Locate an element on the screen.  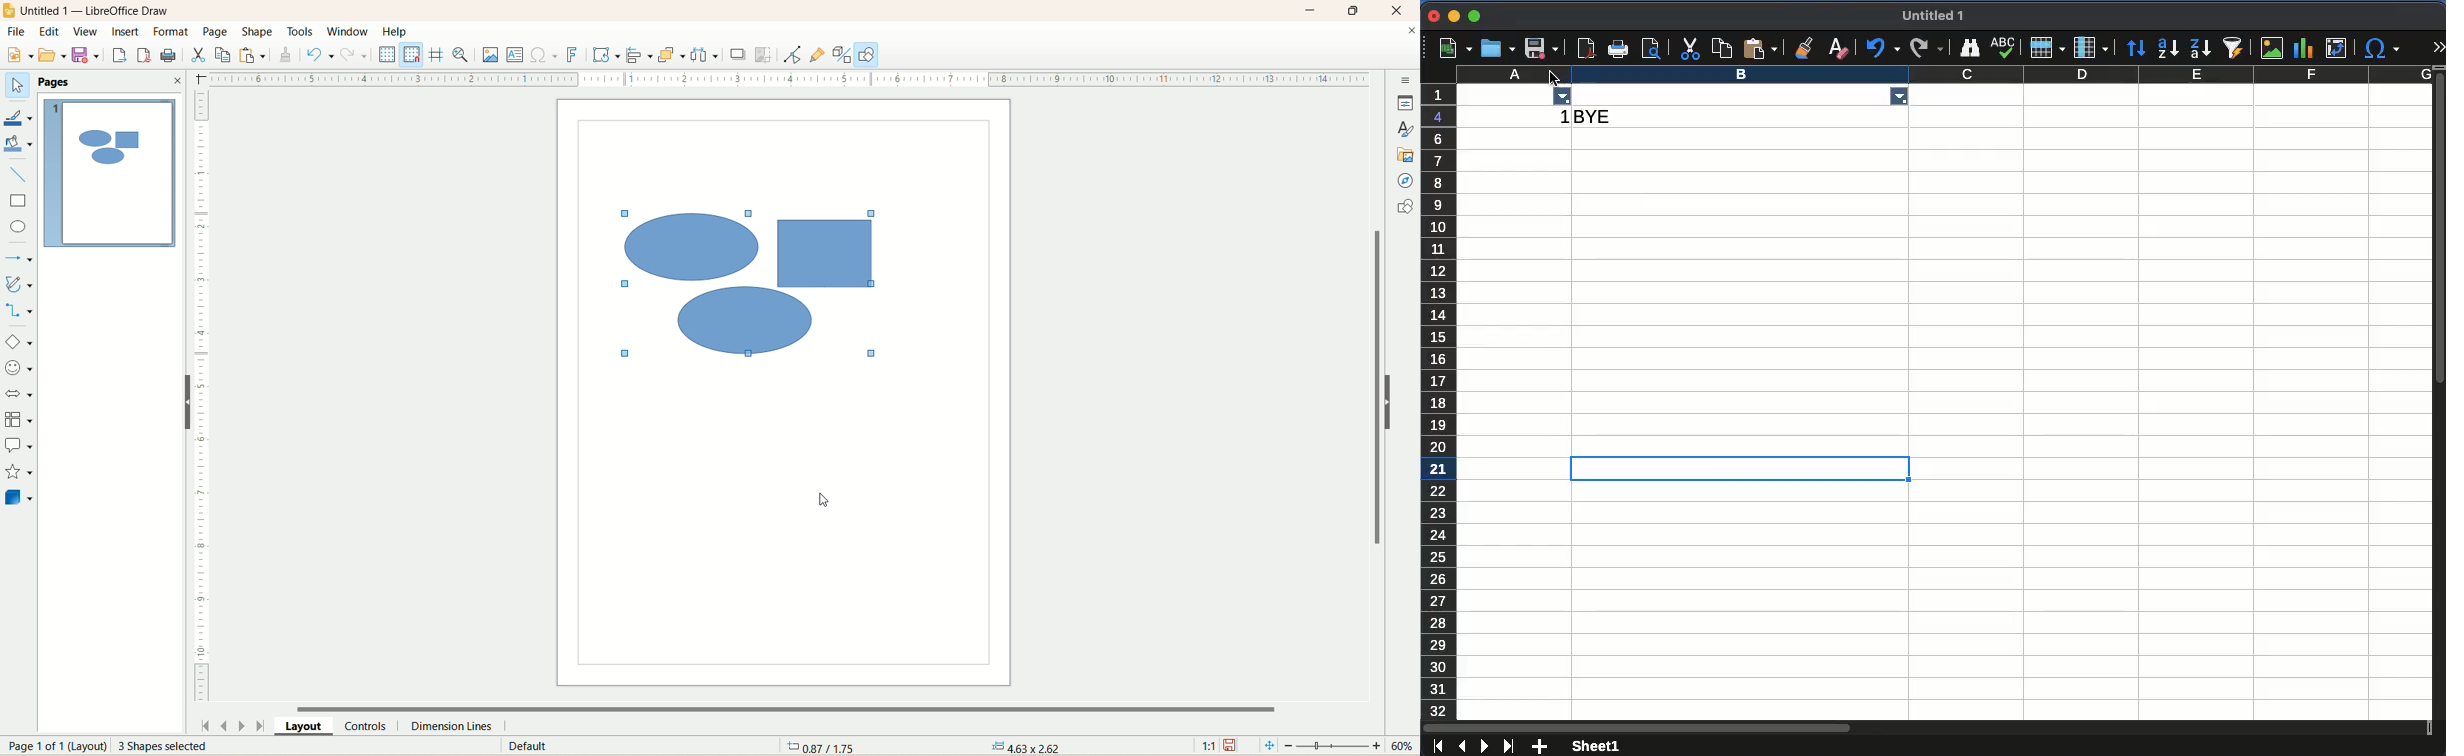
next is located at coordinates (243, 726).